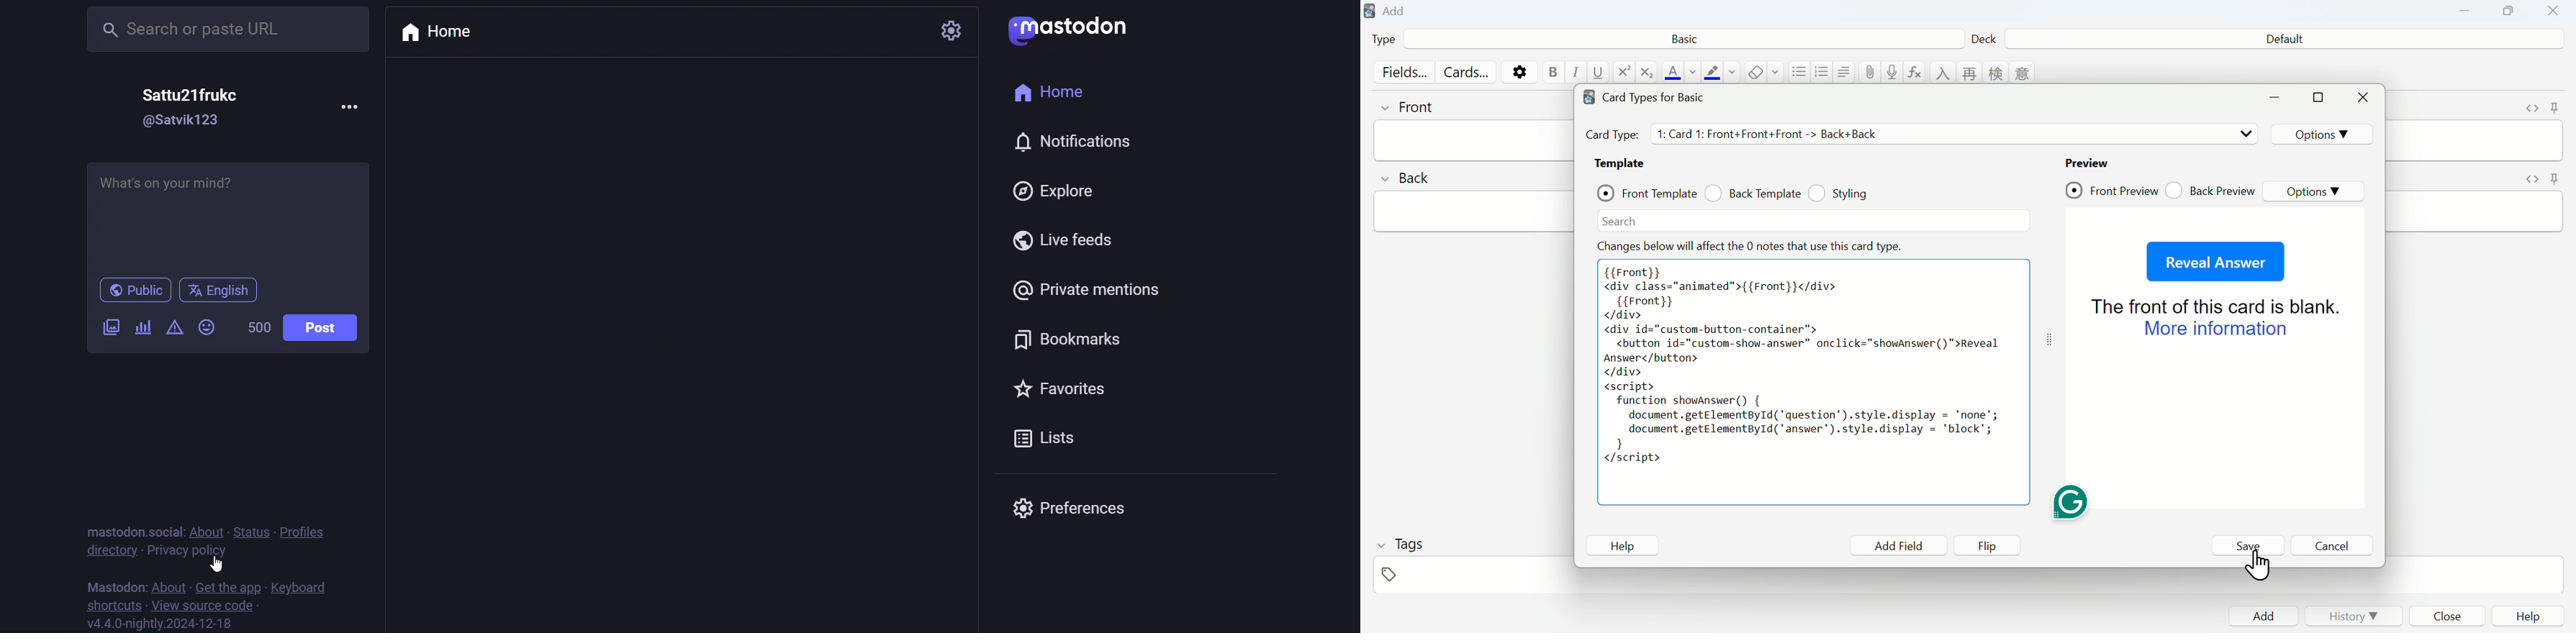 The width and height of the screenshot is (2576, 644). Describe the element at coordinates (1915, 72) in the screenshot. I see `equations` at that location.